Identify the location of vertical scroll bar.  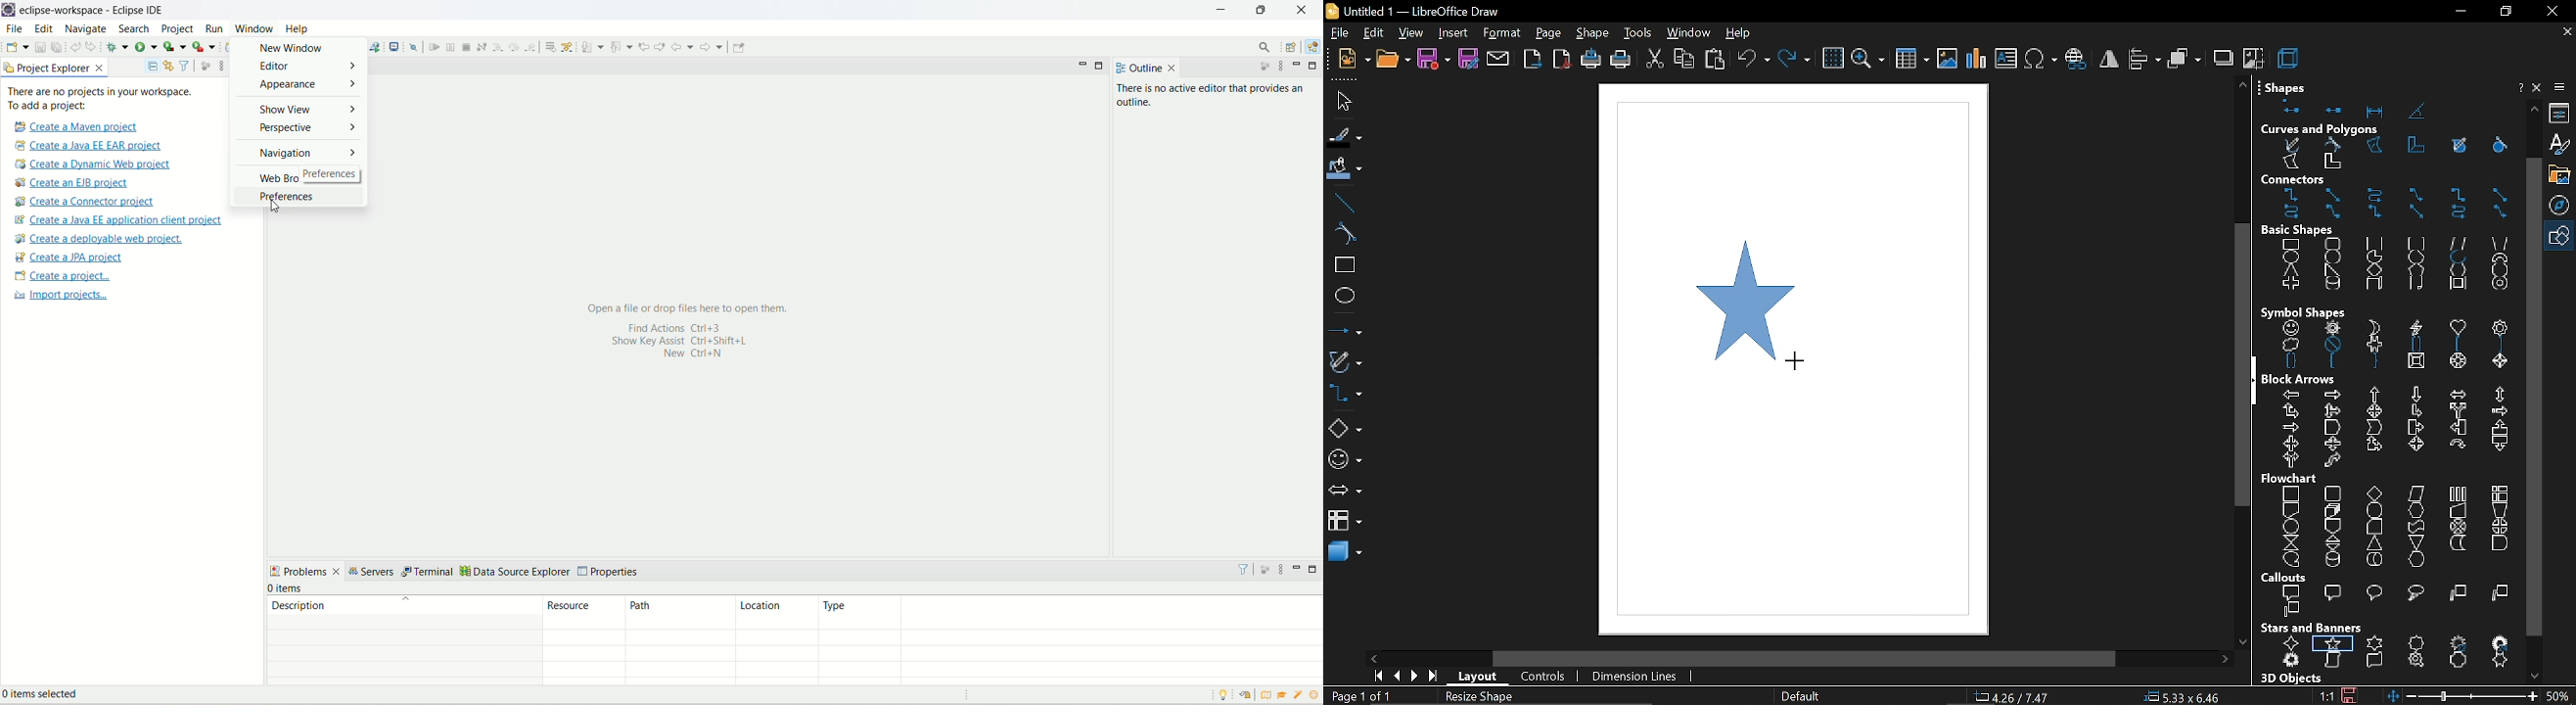
(2242, 364).